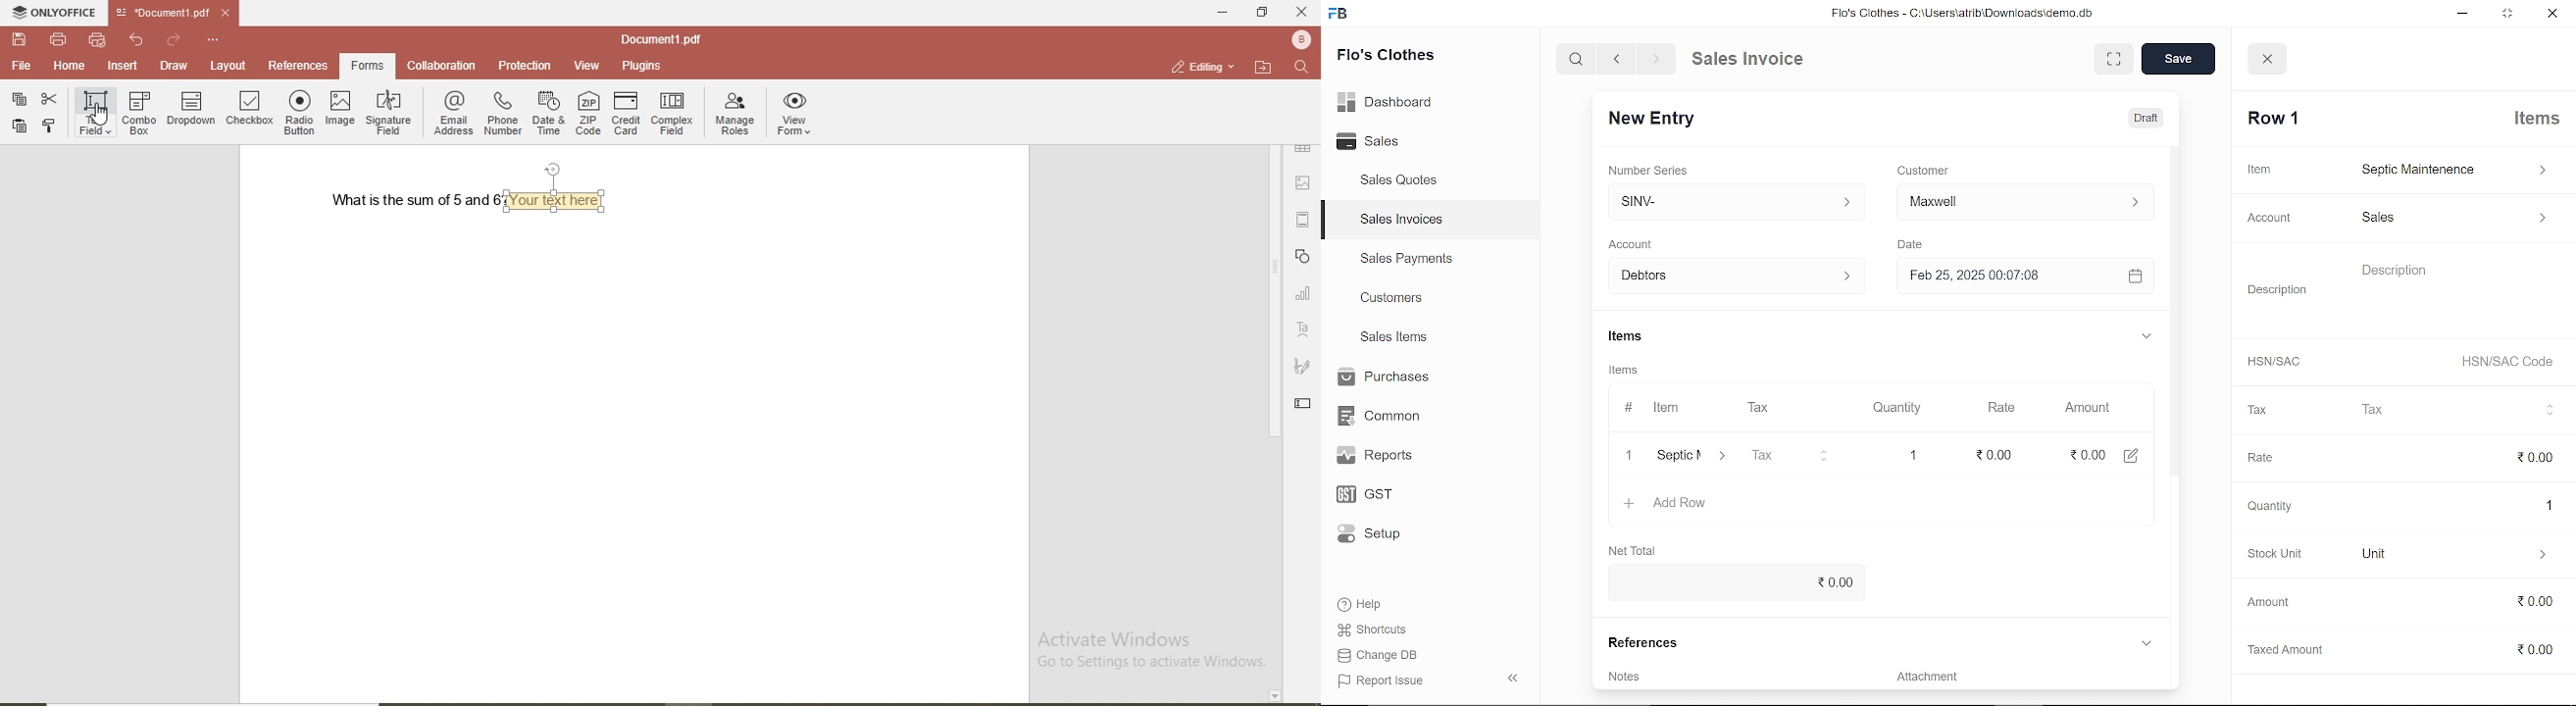 The image size is (2576, 728). I want to click on expand, so click(2146, 335).